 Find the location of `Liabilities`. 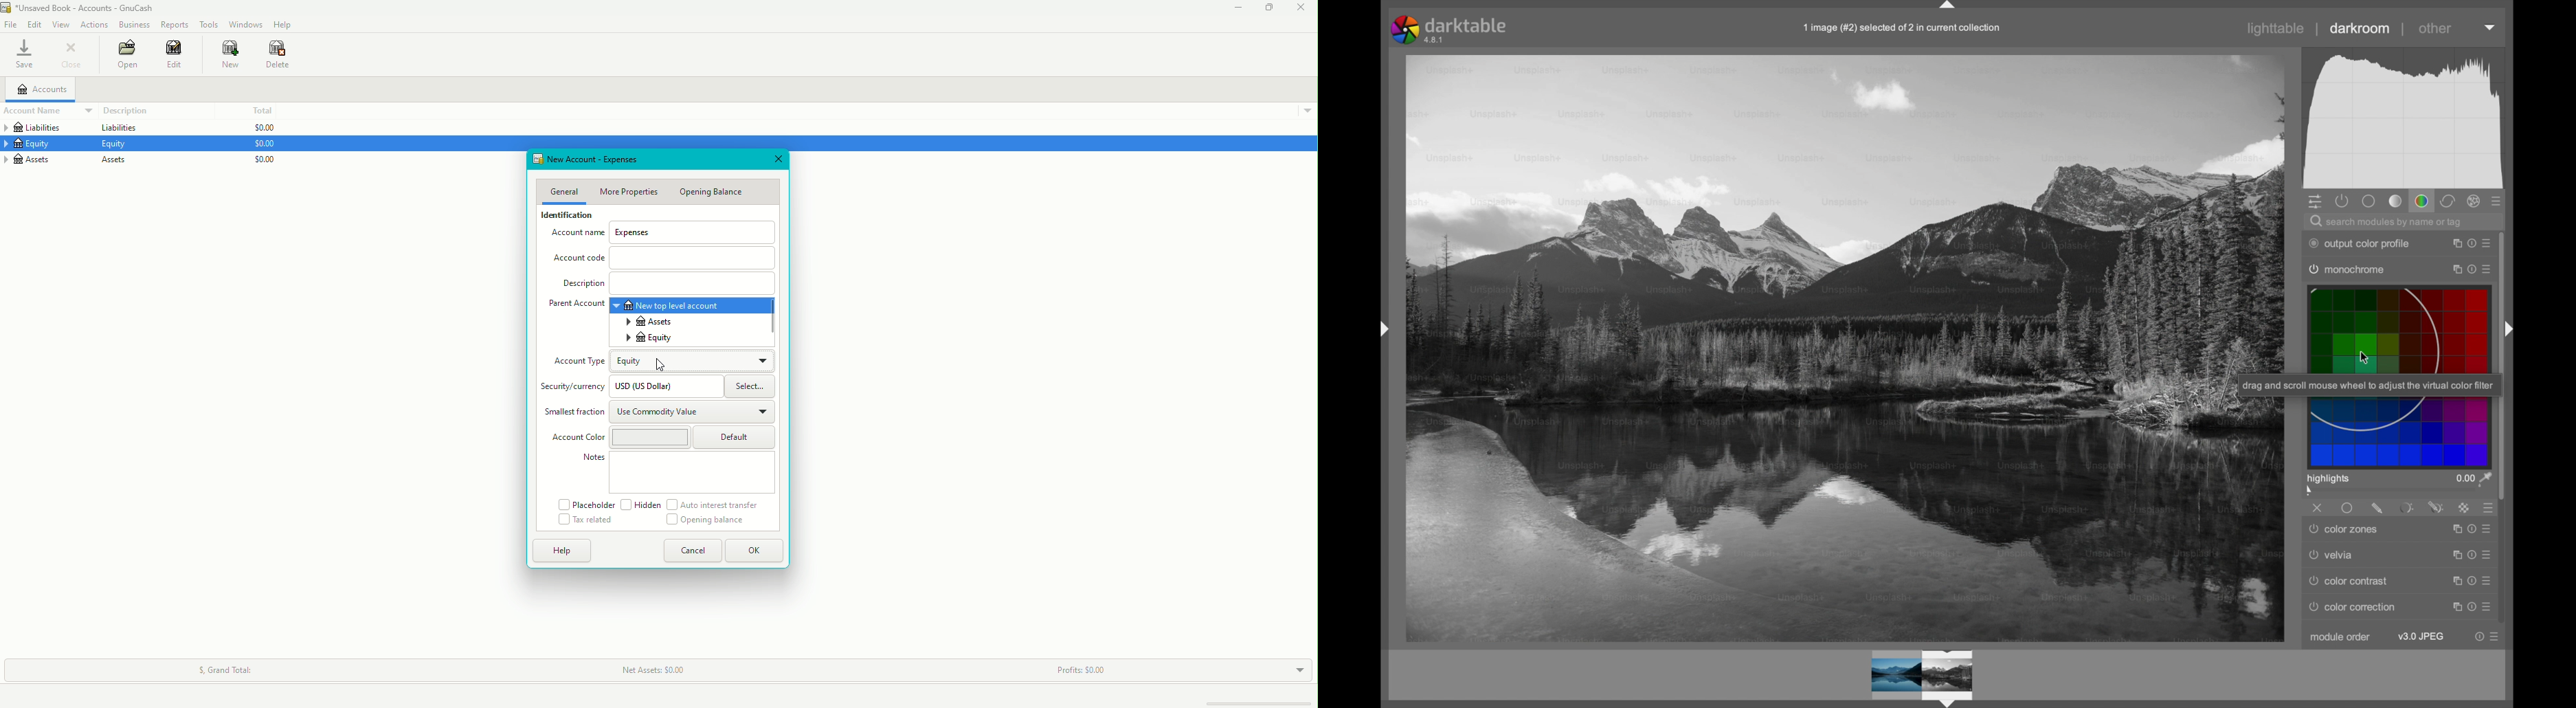

Liabilities is located at coordinates (117, 129).